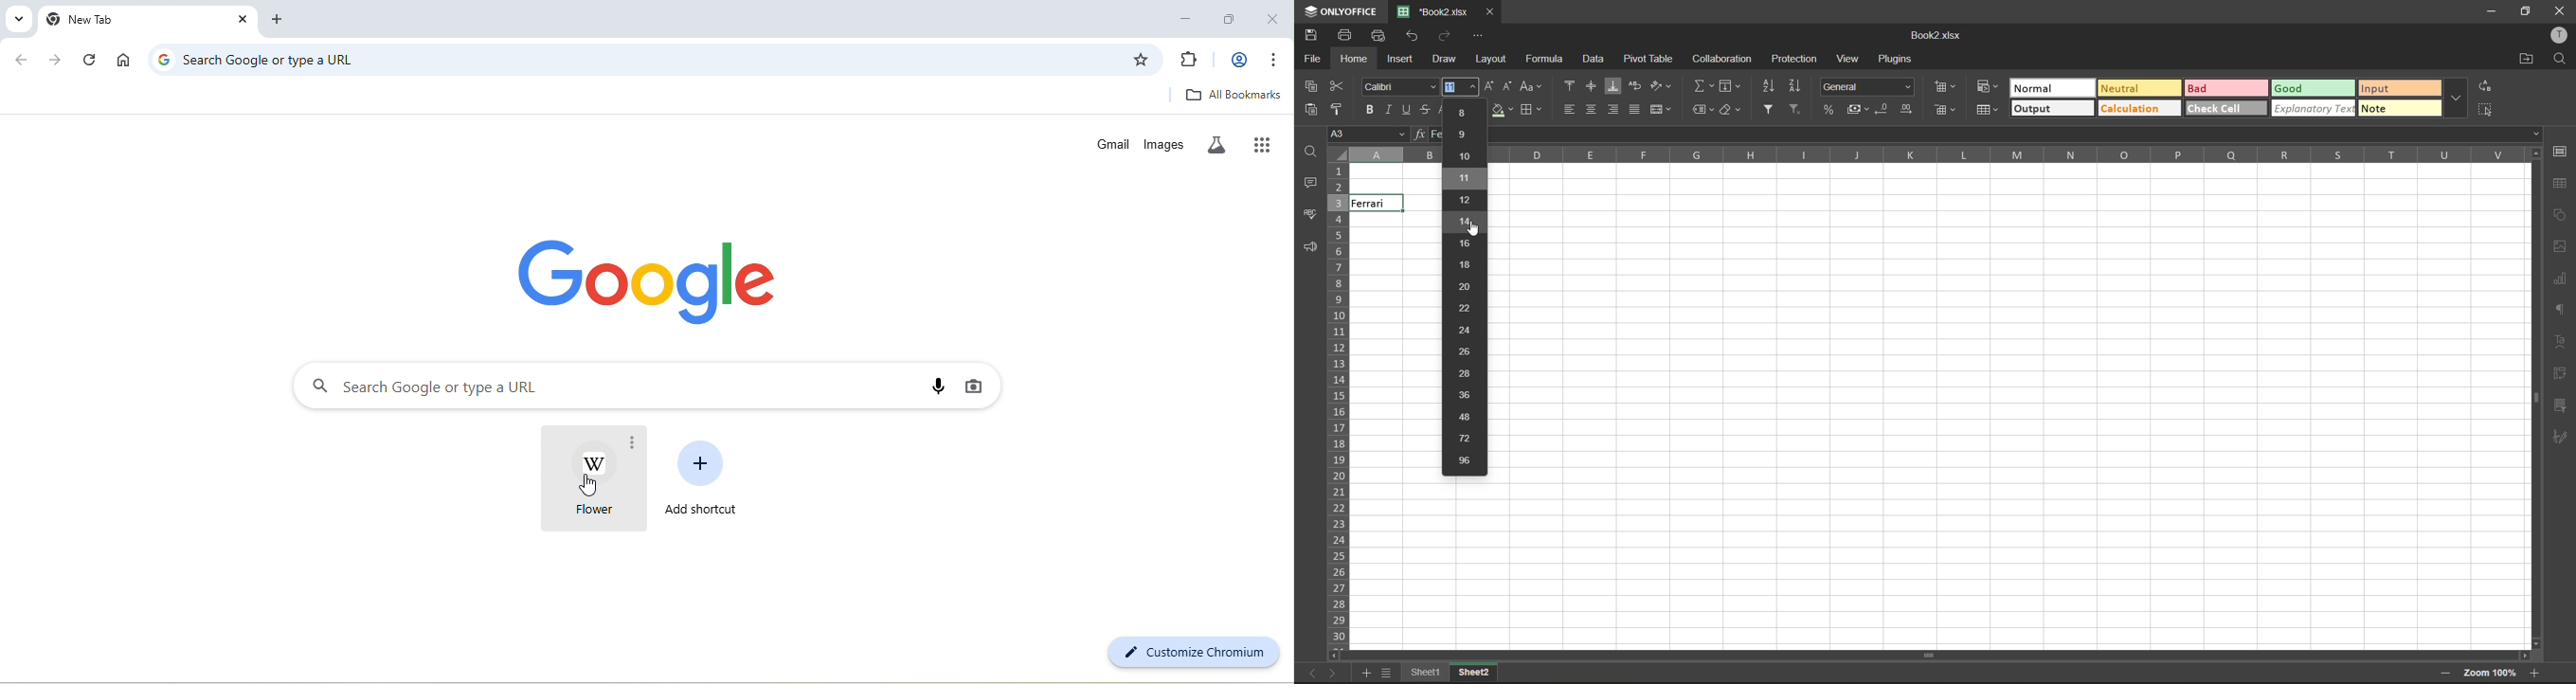 The width and height of the screenshot is (2576, 700). Describe the element at coordinates (2400, 88) in the screenshot. I see `input` at that location.